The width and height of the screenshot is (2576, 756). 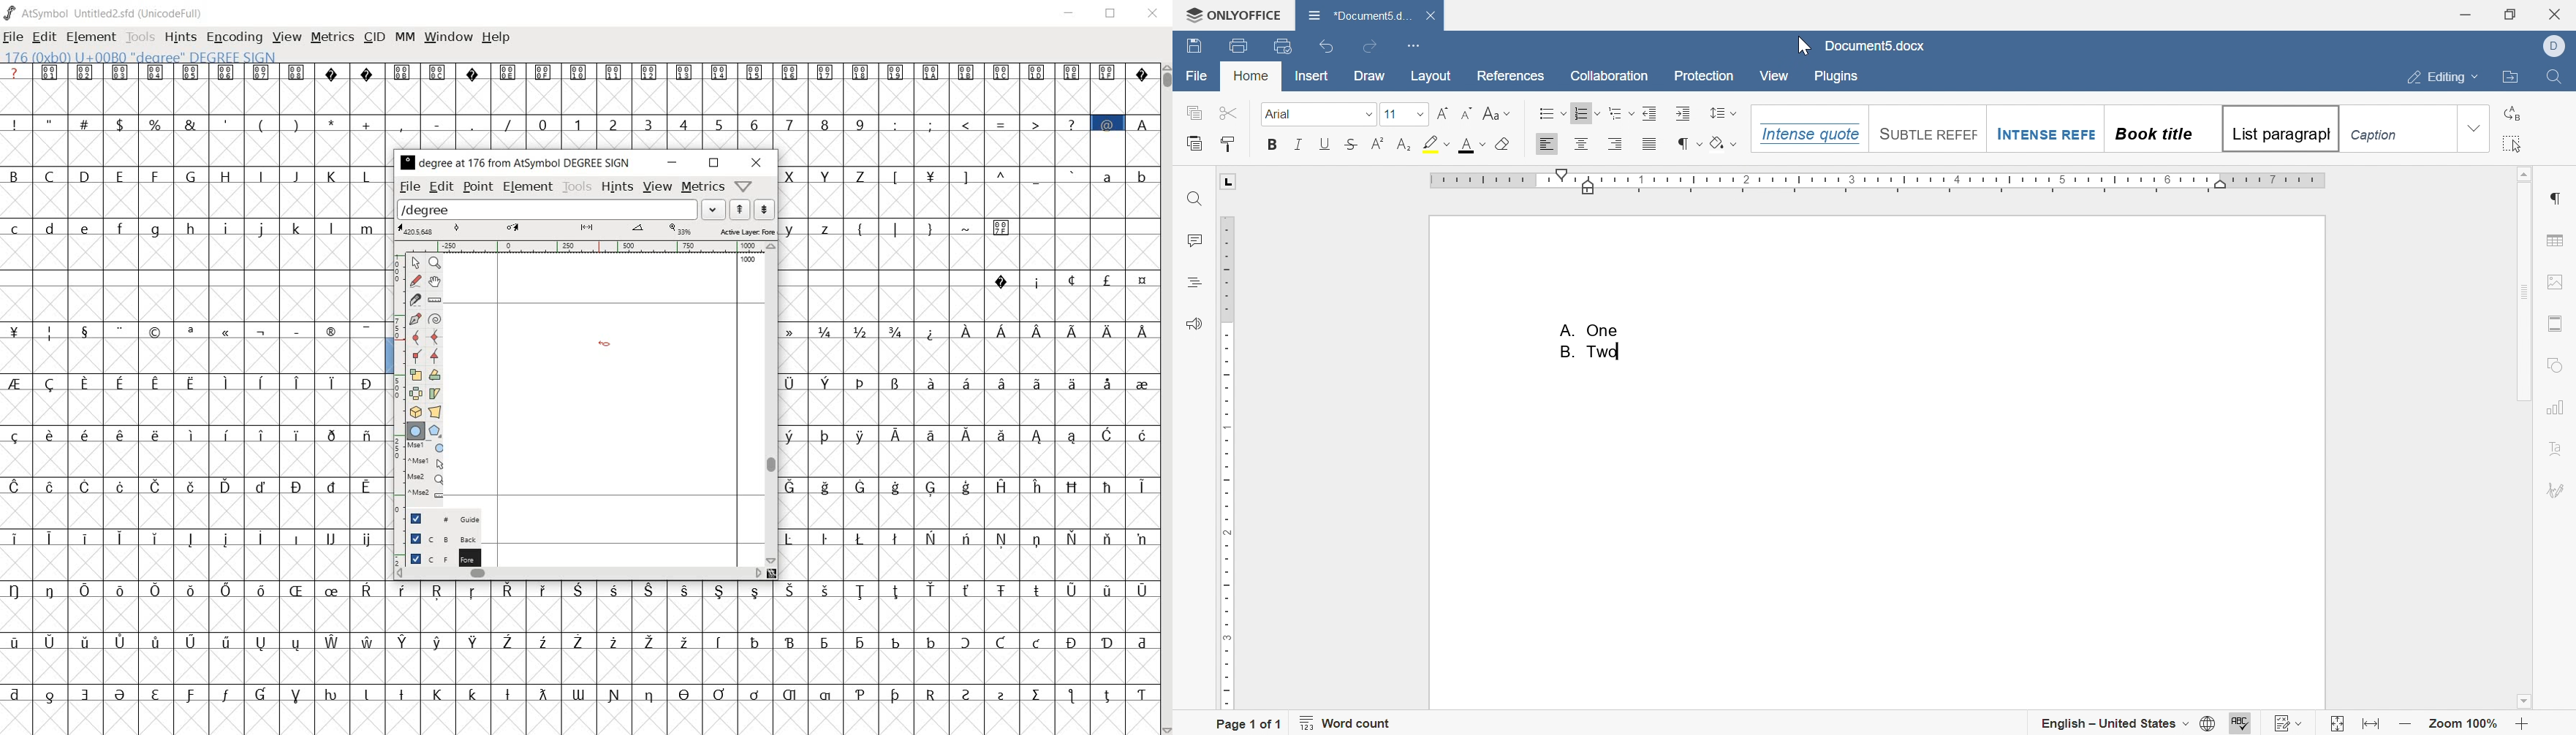 I want to click on quick print, so click(x=1284, y=45).